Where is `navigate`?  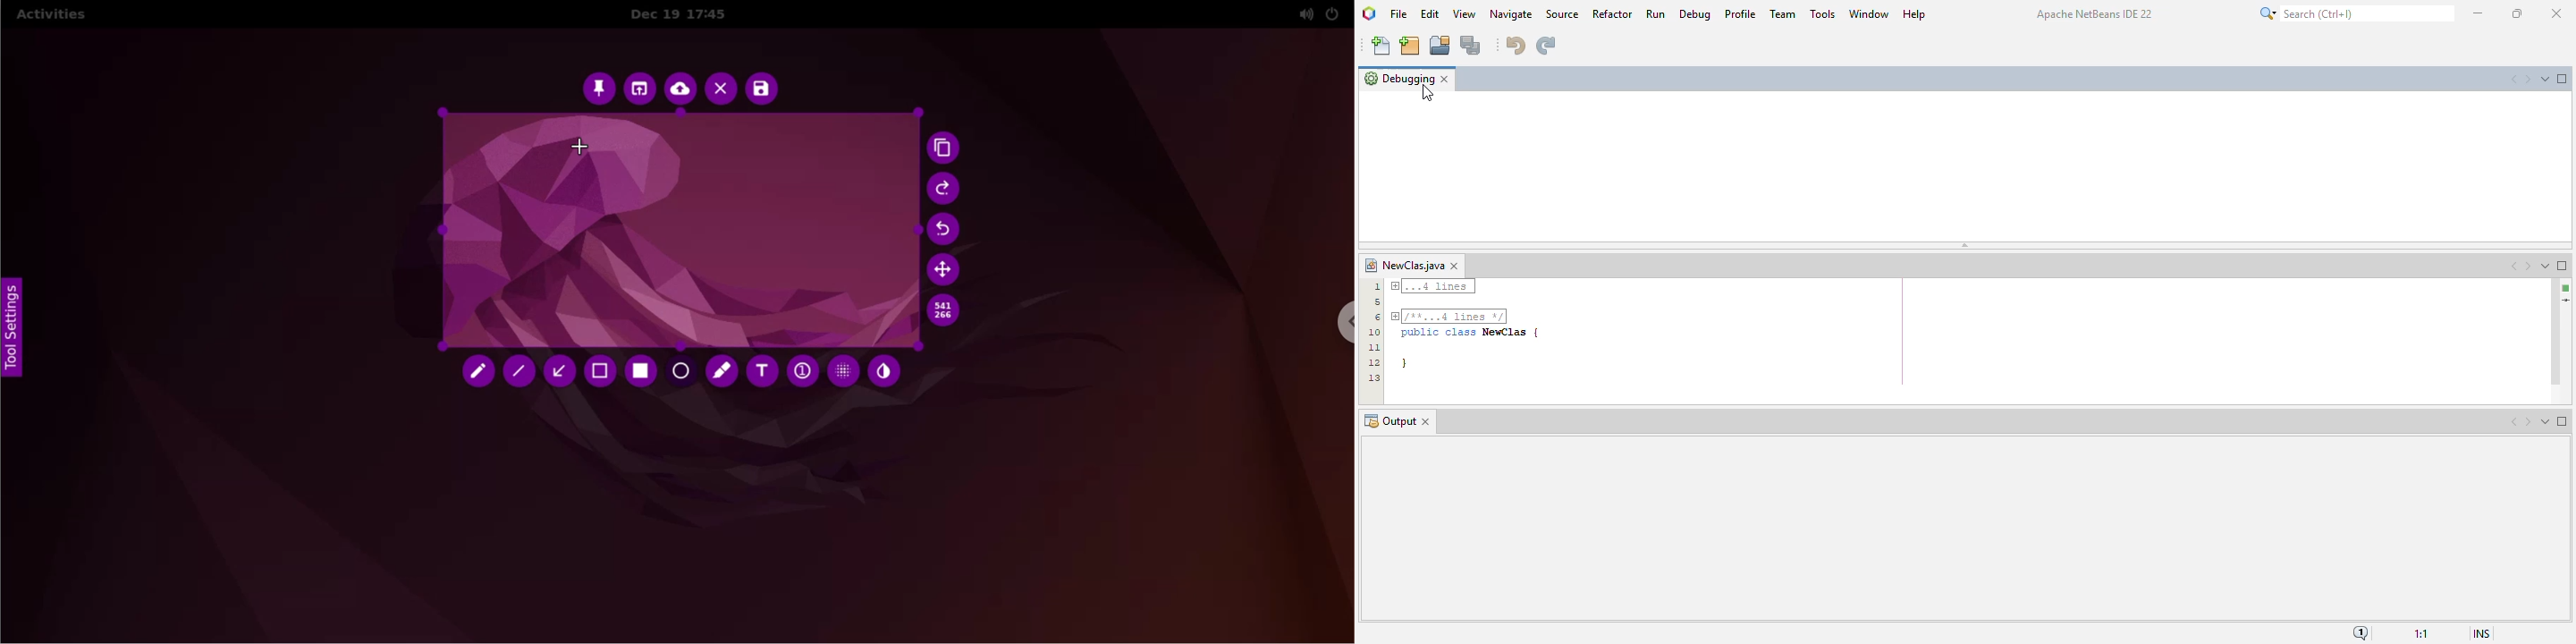
navigate is located at coordinates (1512, 14).